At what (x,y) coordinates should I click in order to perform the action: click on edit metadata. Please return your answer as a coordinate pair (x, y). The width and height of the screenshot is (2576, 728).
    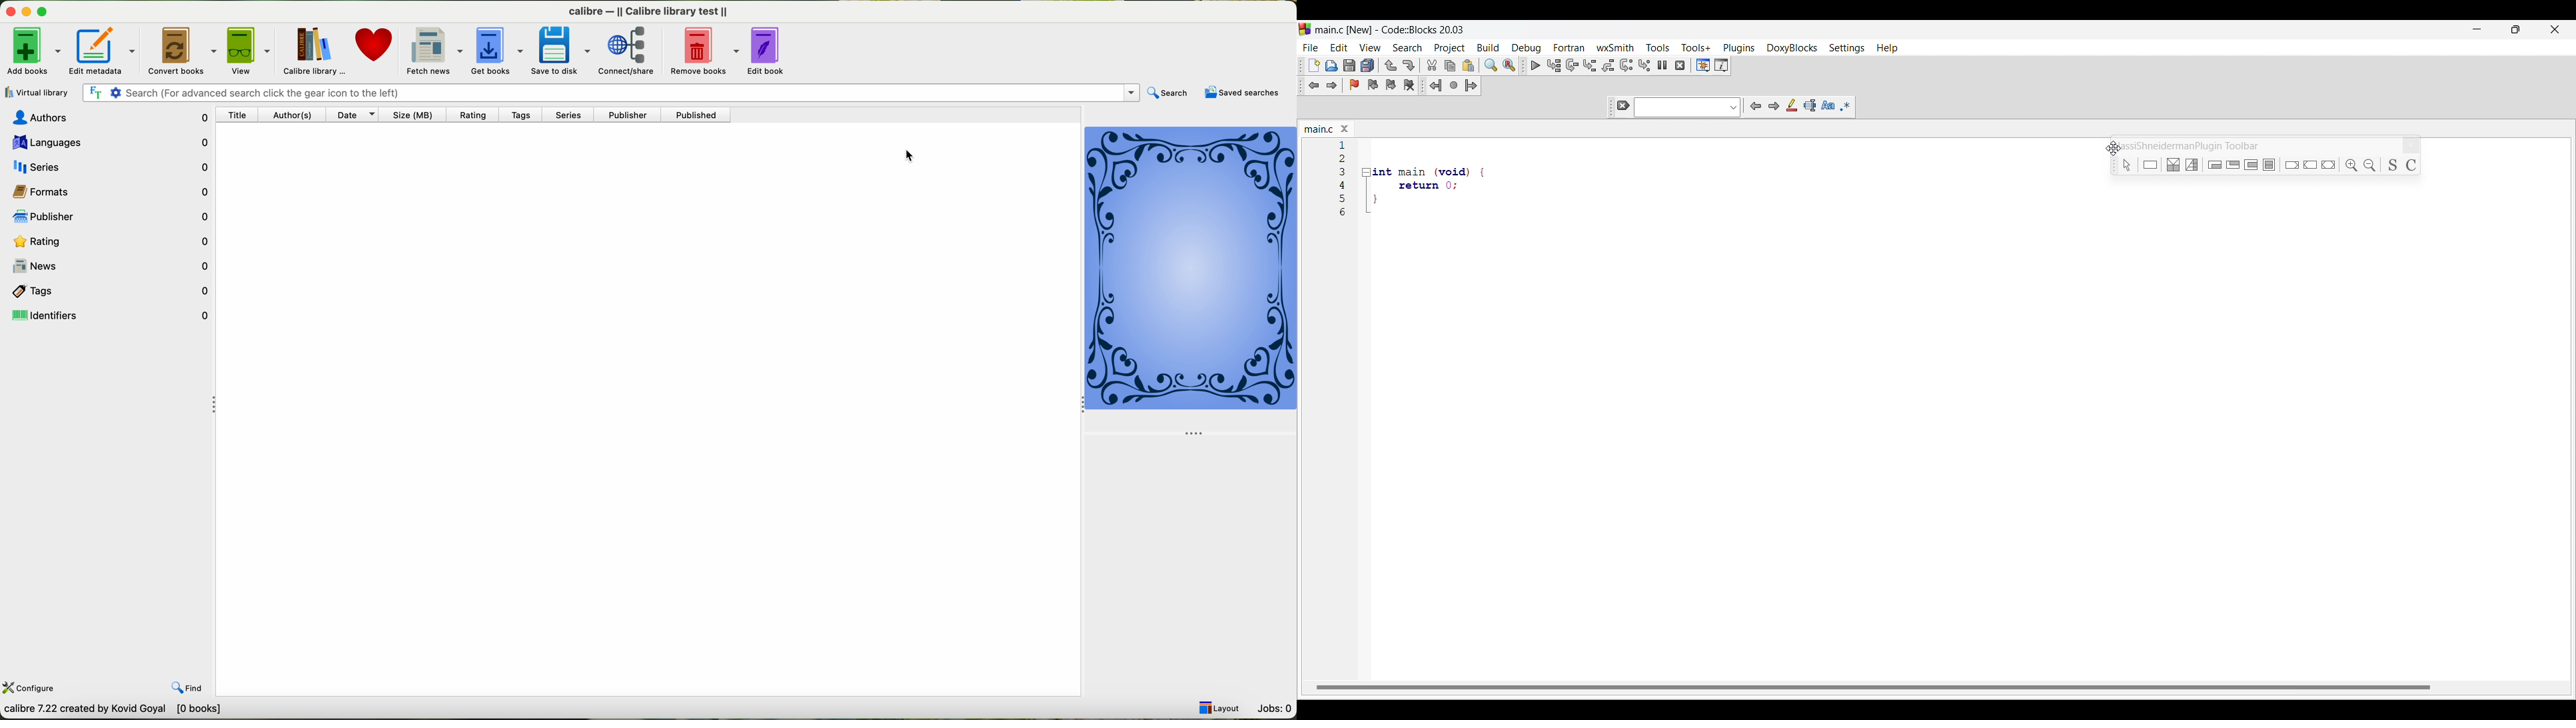
    Looking at the image, I should click on (106, 51).